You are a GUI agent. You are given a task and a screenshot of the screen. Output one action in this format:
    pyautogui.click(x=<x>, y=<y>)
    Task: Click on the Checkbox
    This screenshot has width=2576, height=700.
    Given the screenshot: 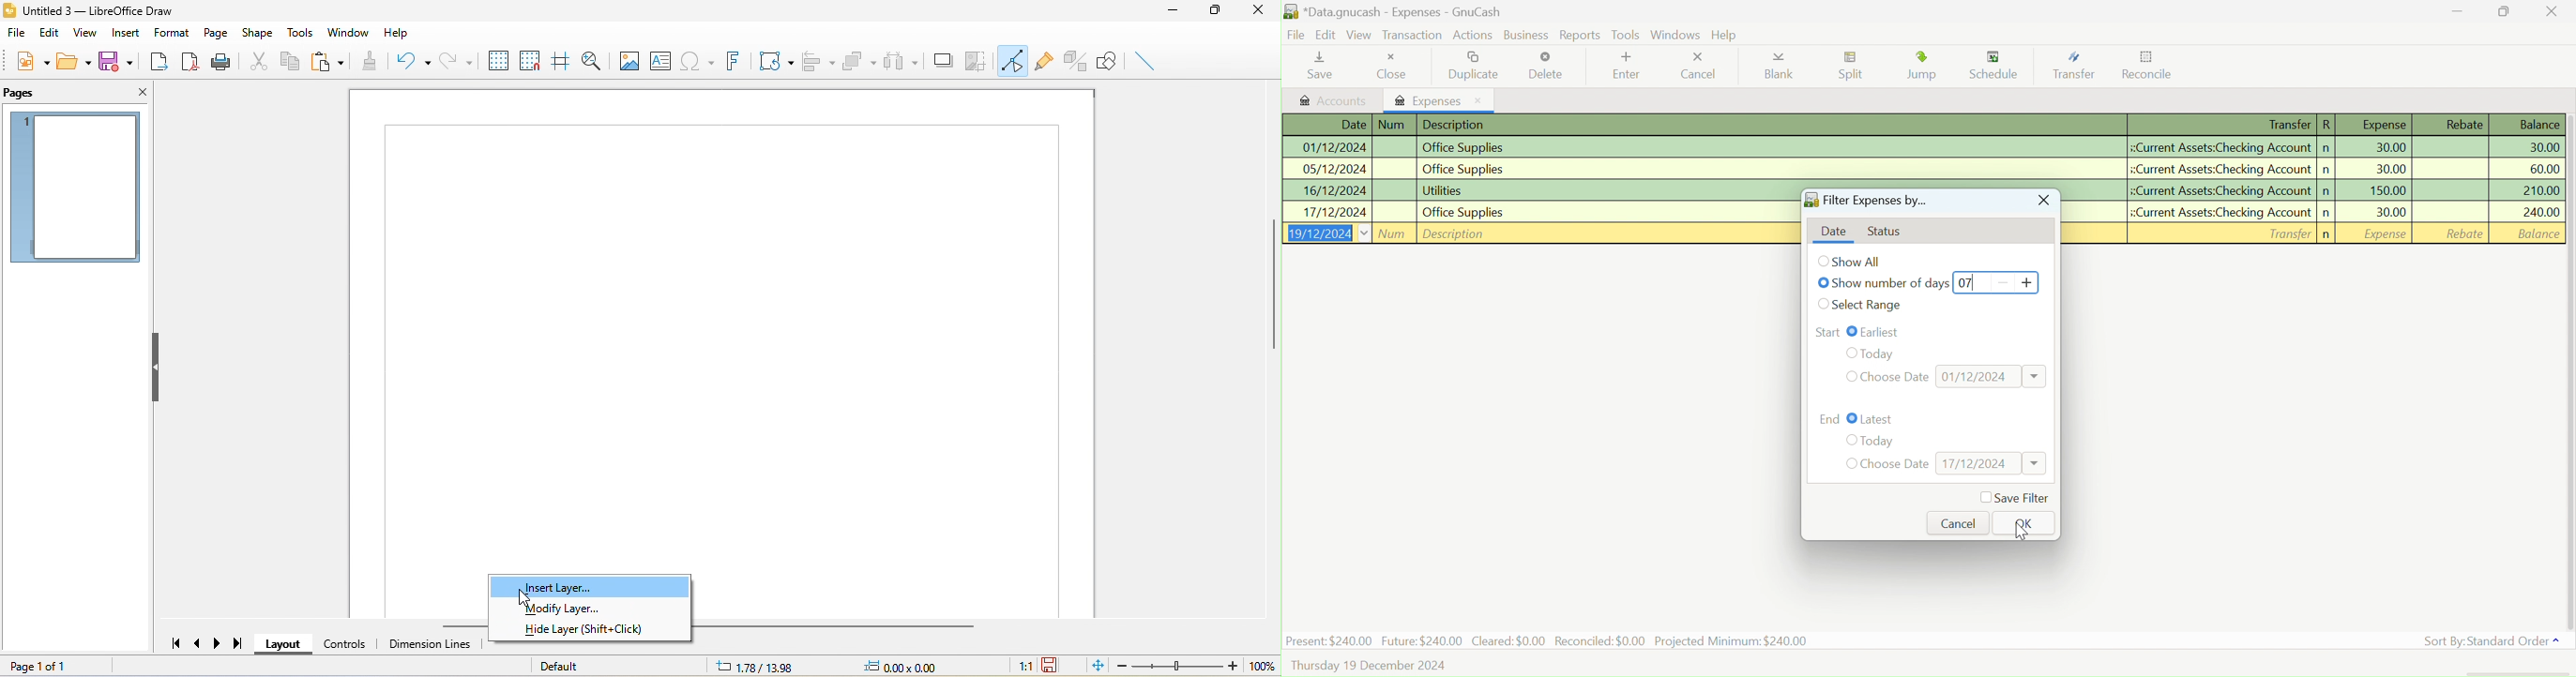 What is the action you would take?
    pyautogui.click(x=1849, y=376)
    